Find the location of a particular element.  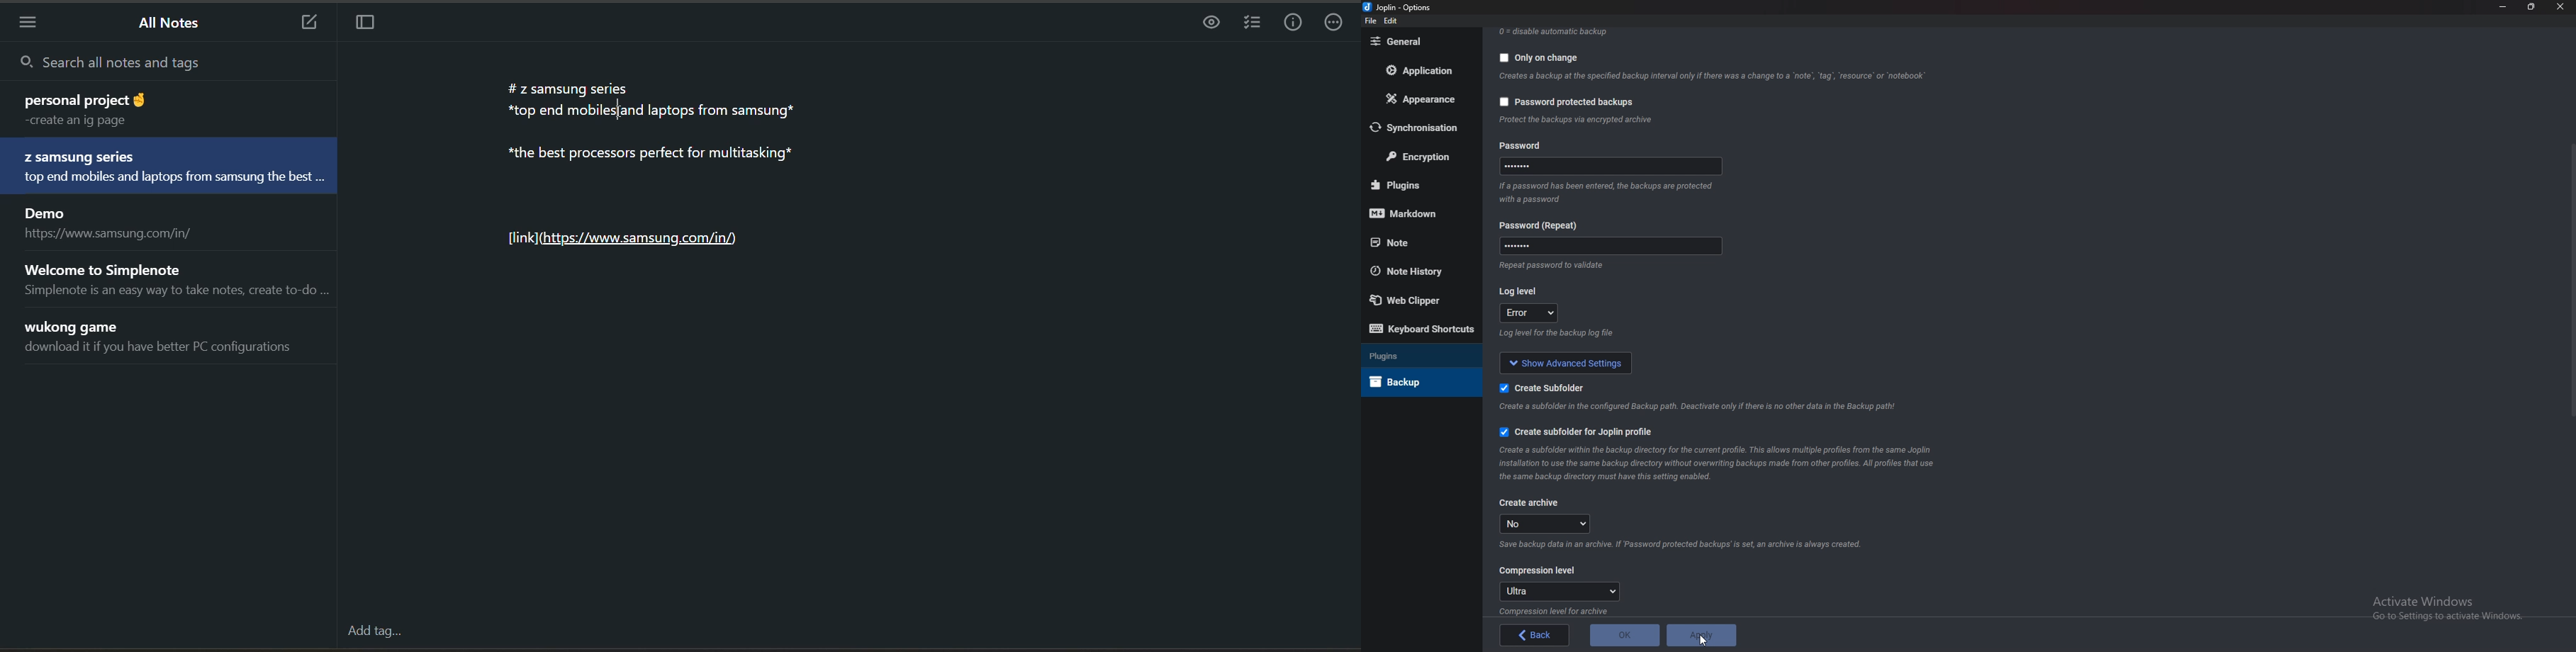

note title and preview is located at coordinates (153, 108).